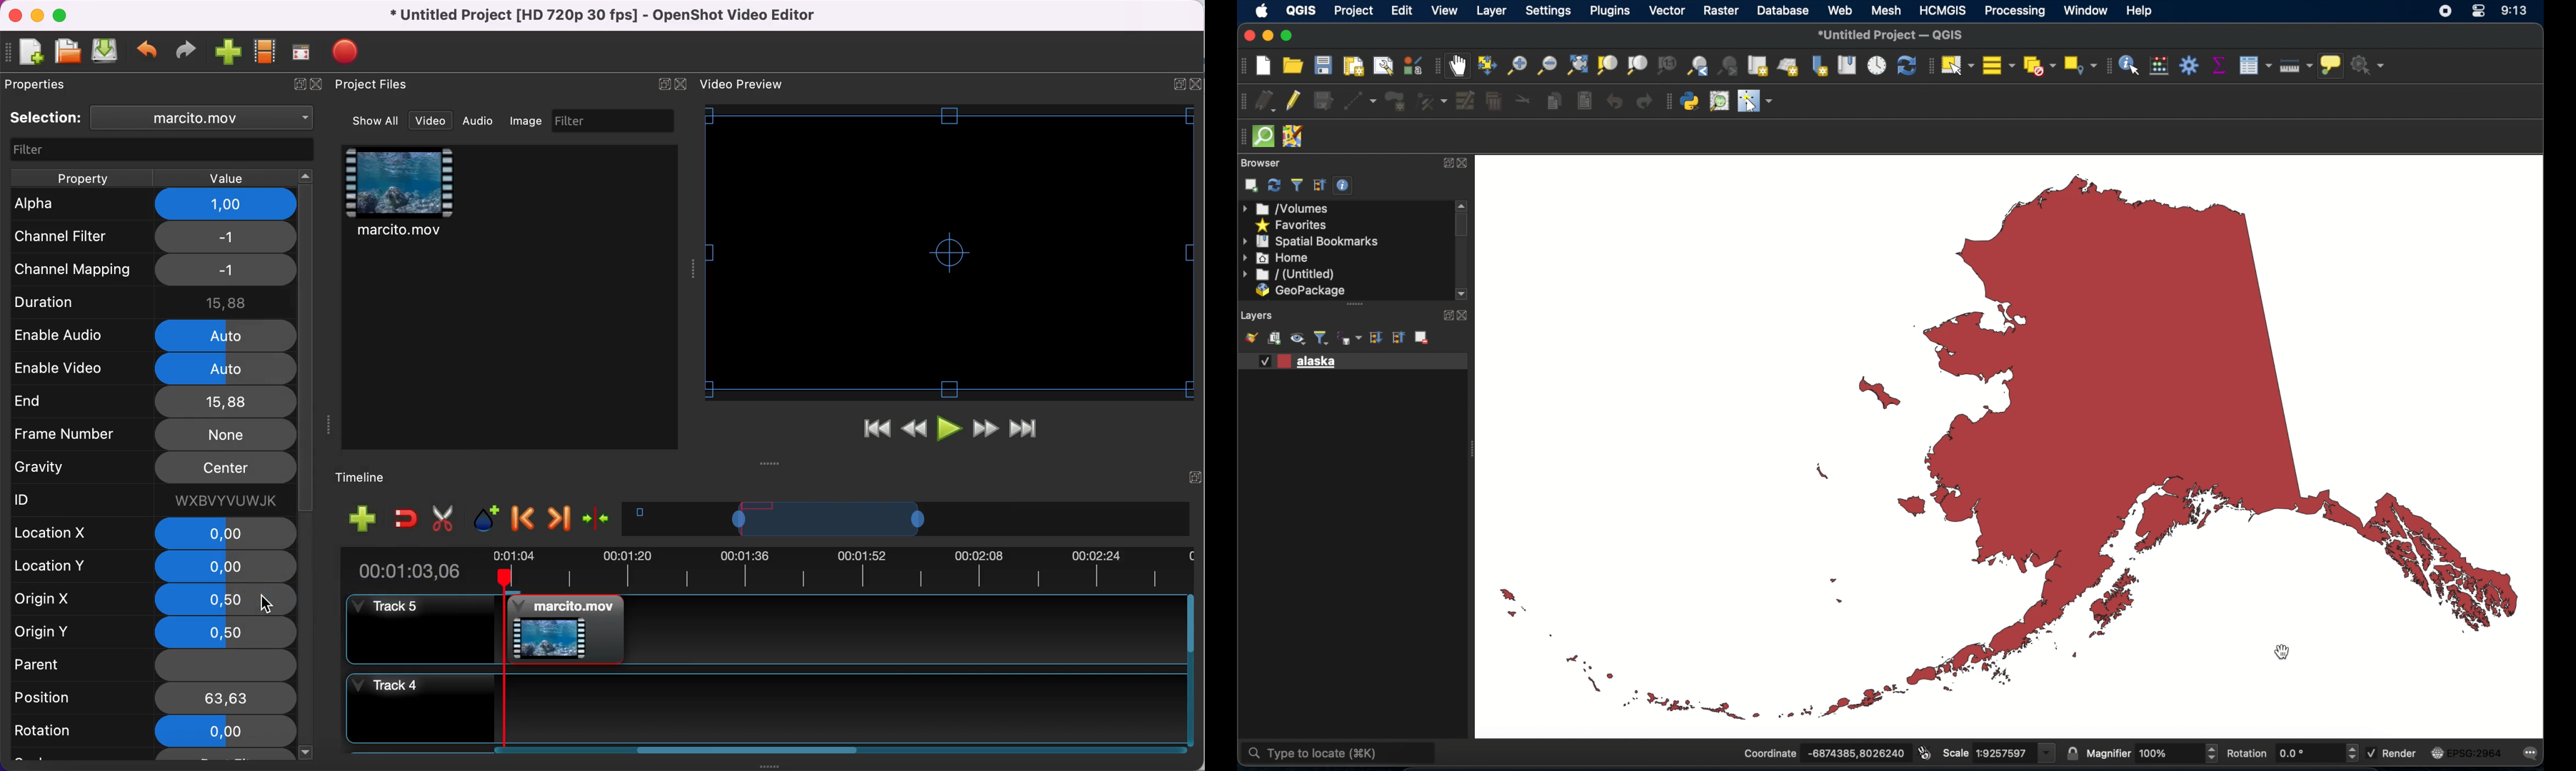 This screenshot has height=784, width=2576. Describe the element at coordinates (363, 517) in the screenshot. I see `add track` at that location.